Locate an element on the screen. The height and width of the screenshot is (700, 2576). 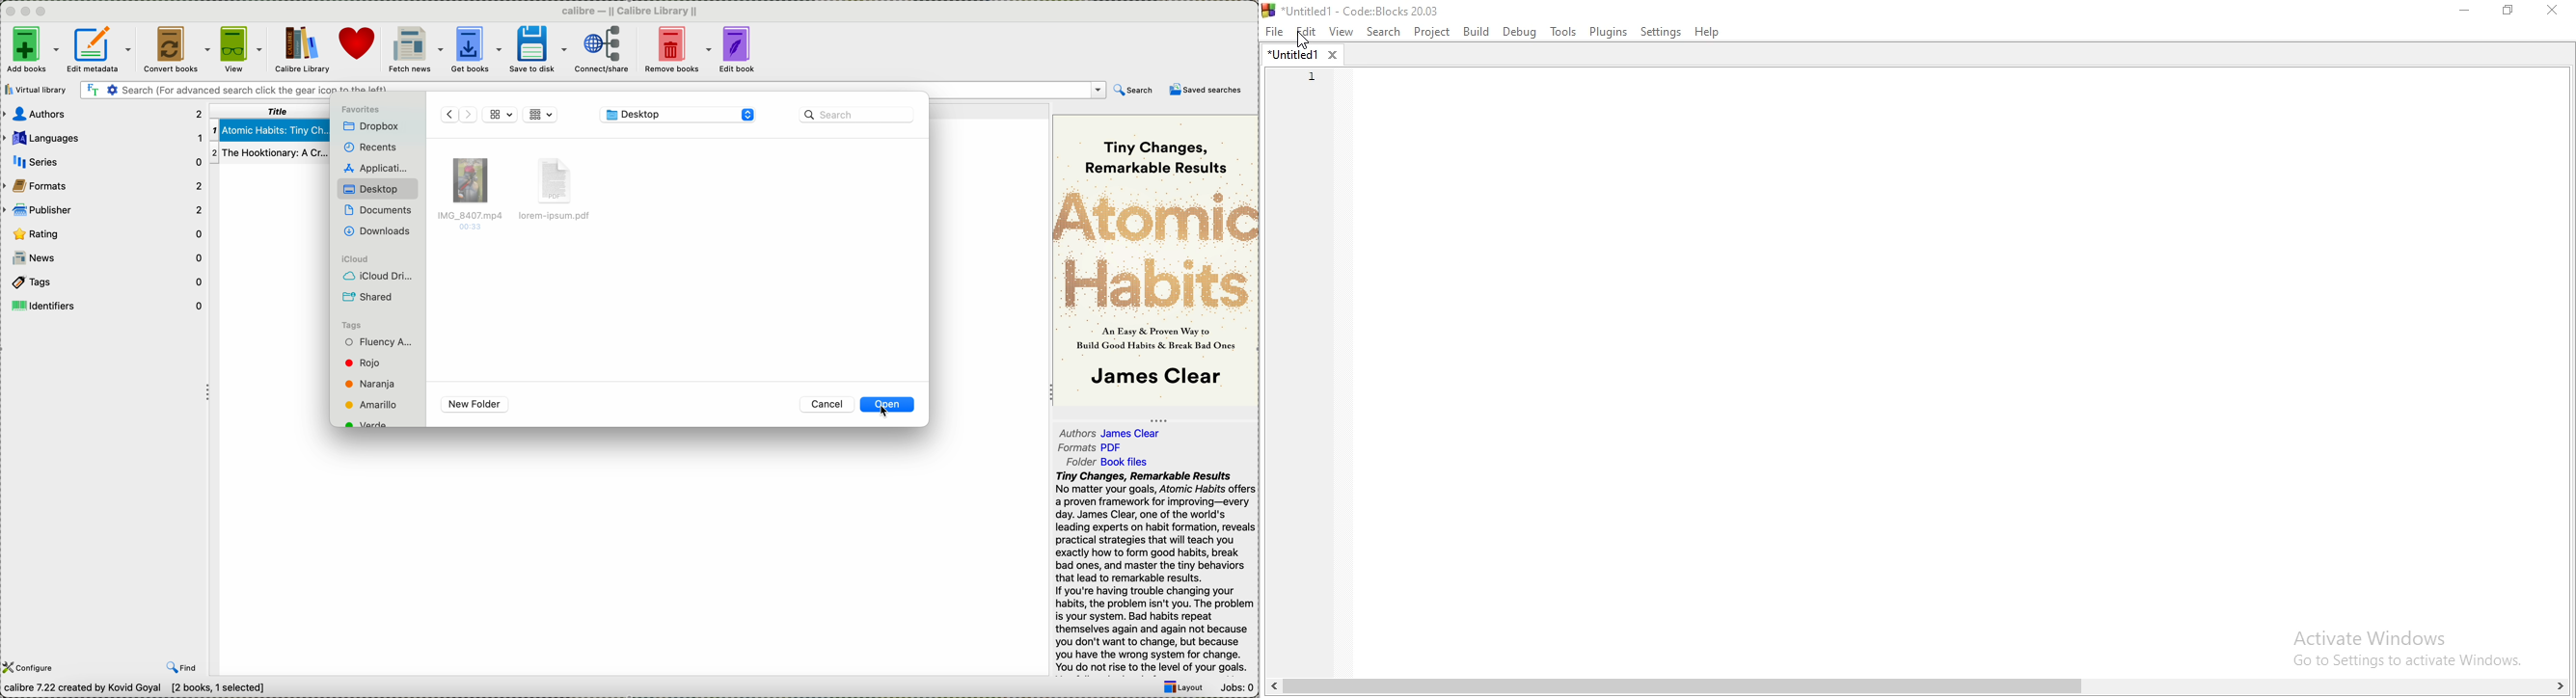
find is located at coordinates (181, 668).